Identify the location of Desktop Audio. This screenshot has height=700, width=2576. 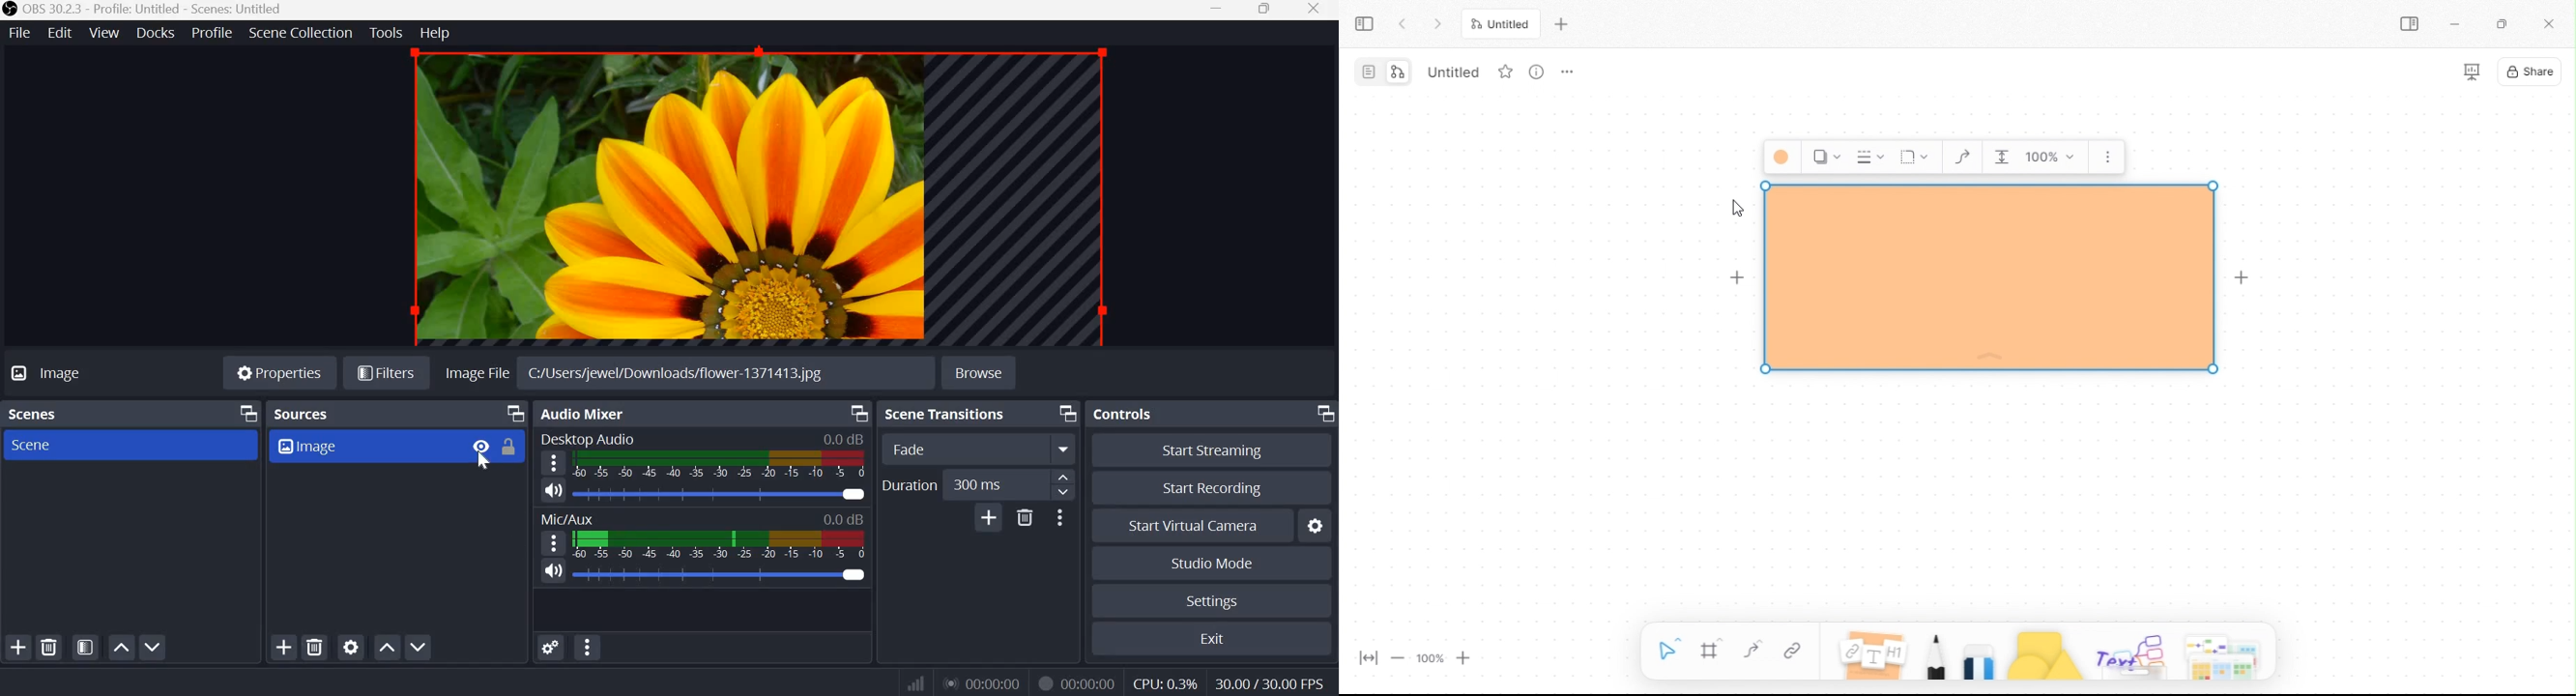
(589, 439).